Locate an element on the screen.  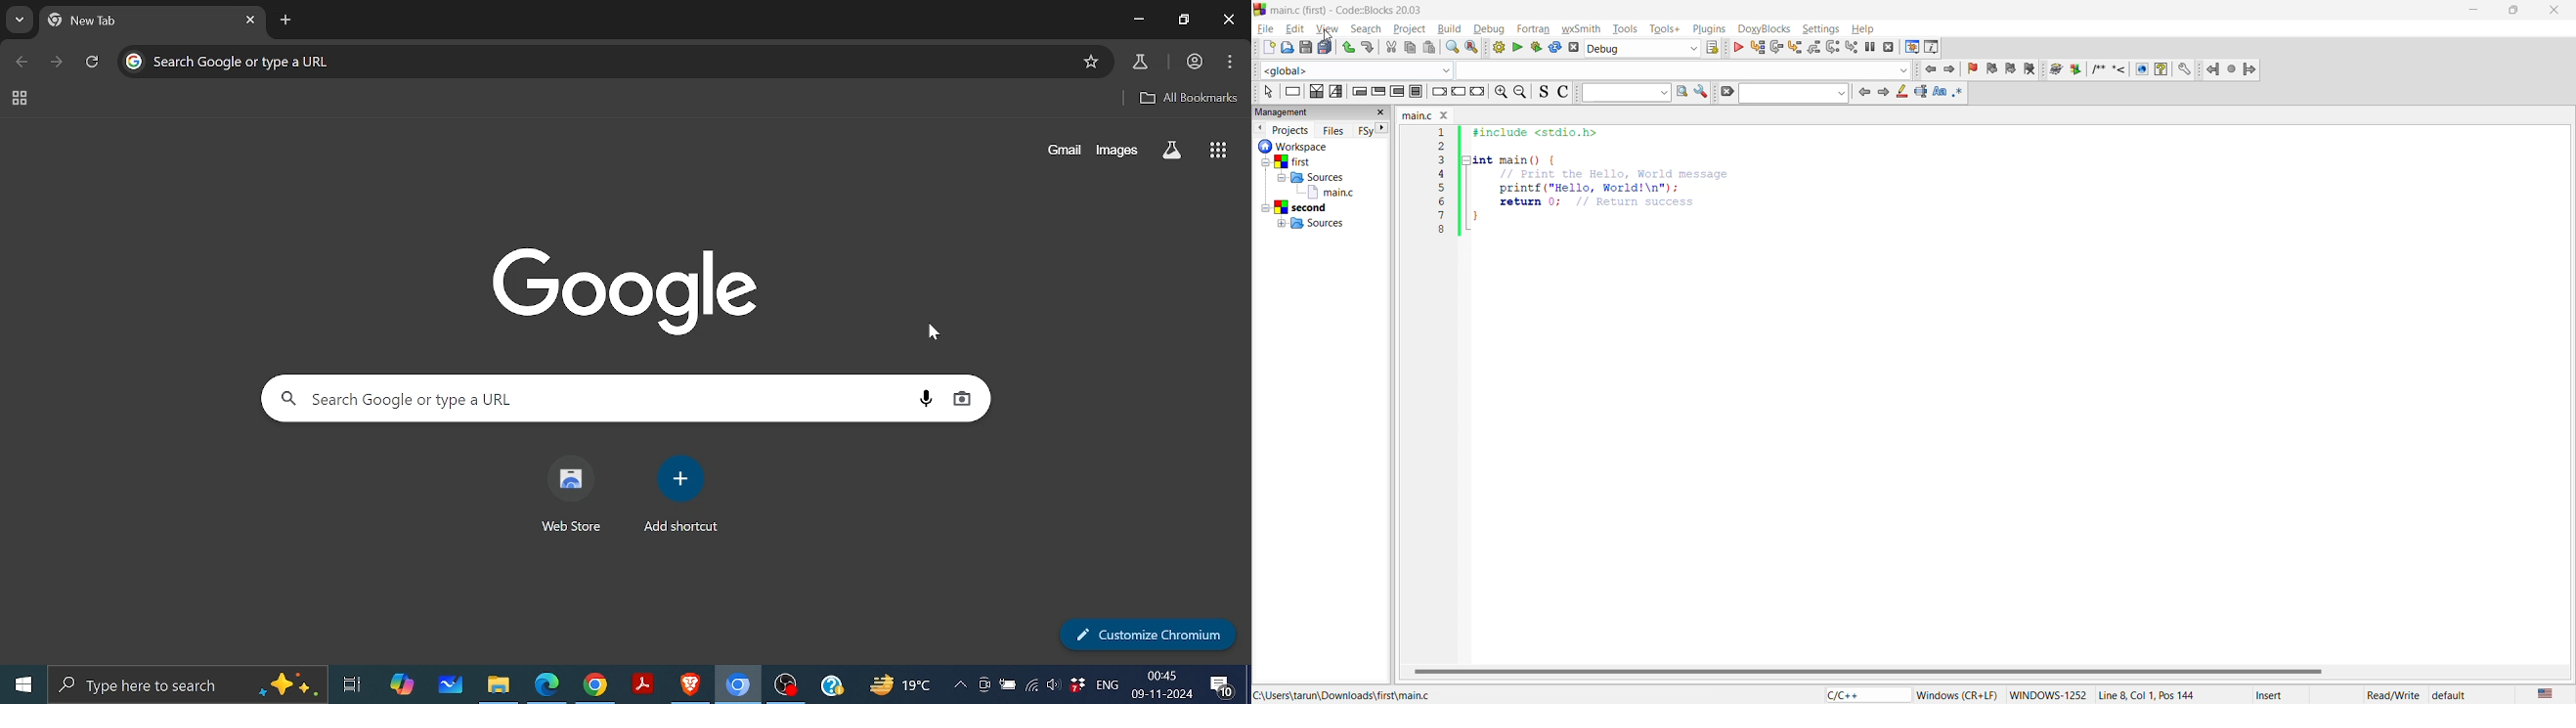
build and run is located at coordinates (1535, 48).